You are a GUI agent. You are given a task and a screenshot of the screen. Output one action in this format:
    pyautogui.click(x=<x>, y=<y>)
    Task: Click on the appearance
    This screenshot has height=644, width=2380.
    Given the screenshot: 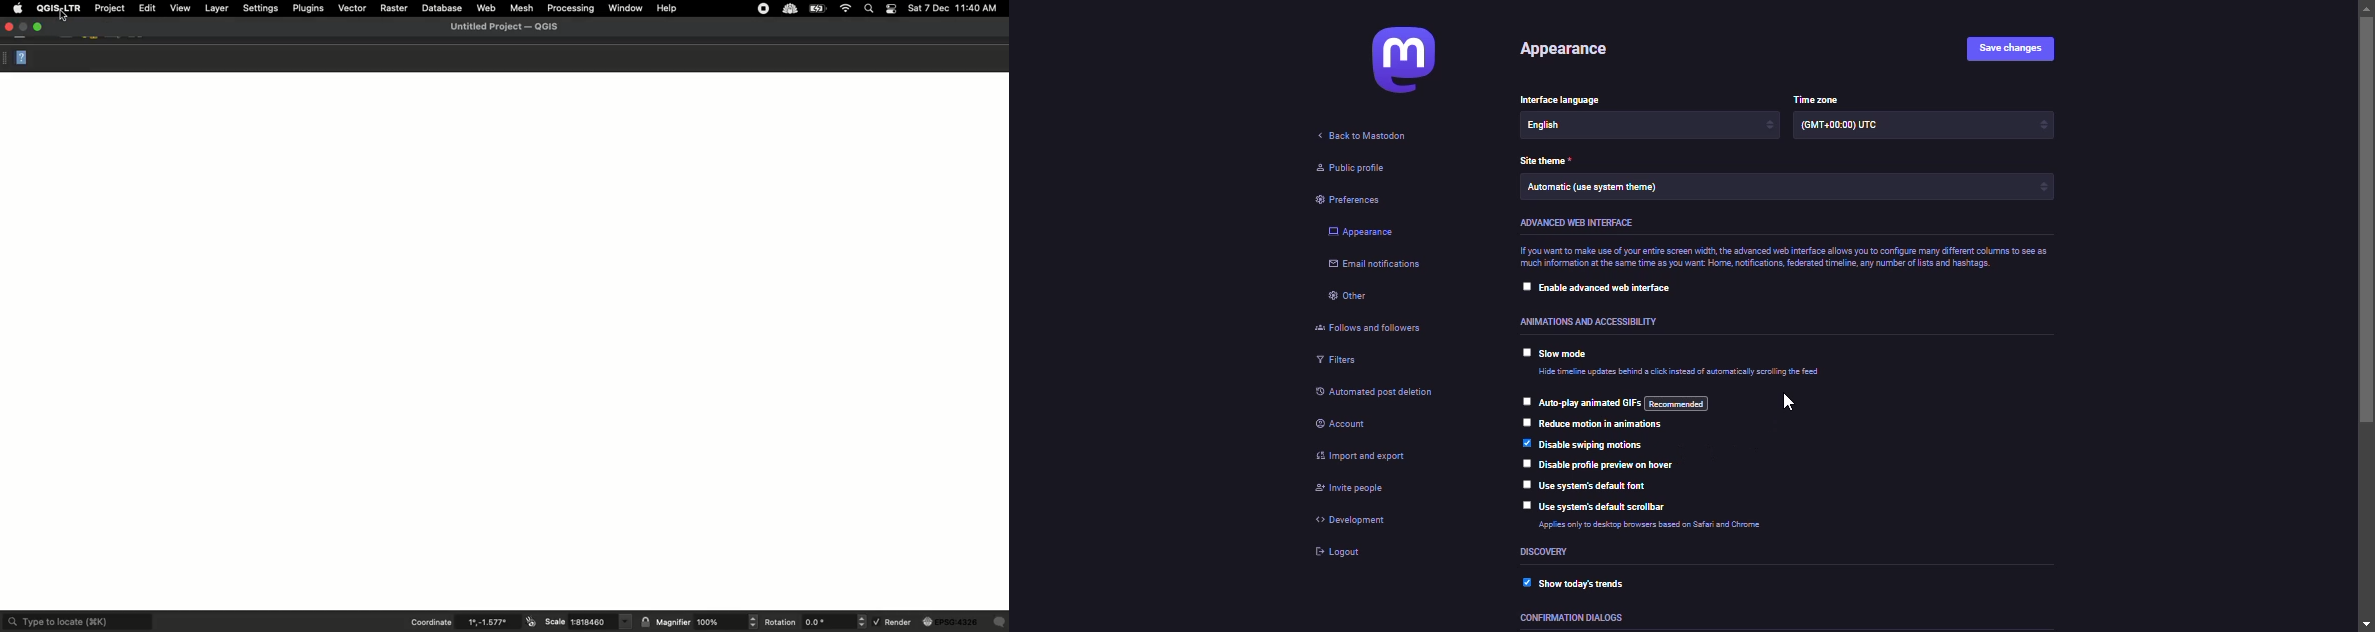 What is the action you would take?
    pyautogui.click(x=1361, y=231)
    